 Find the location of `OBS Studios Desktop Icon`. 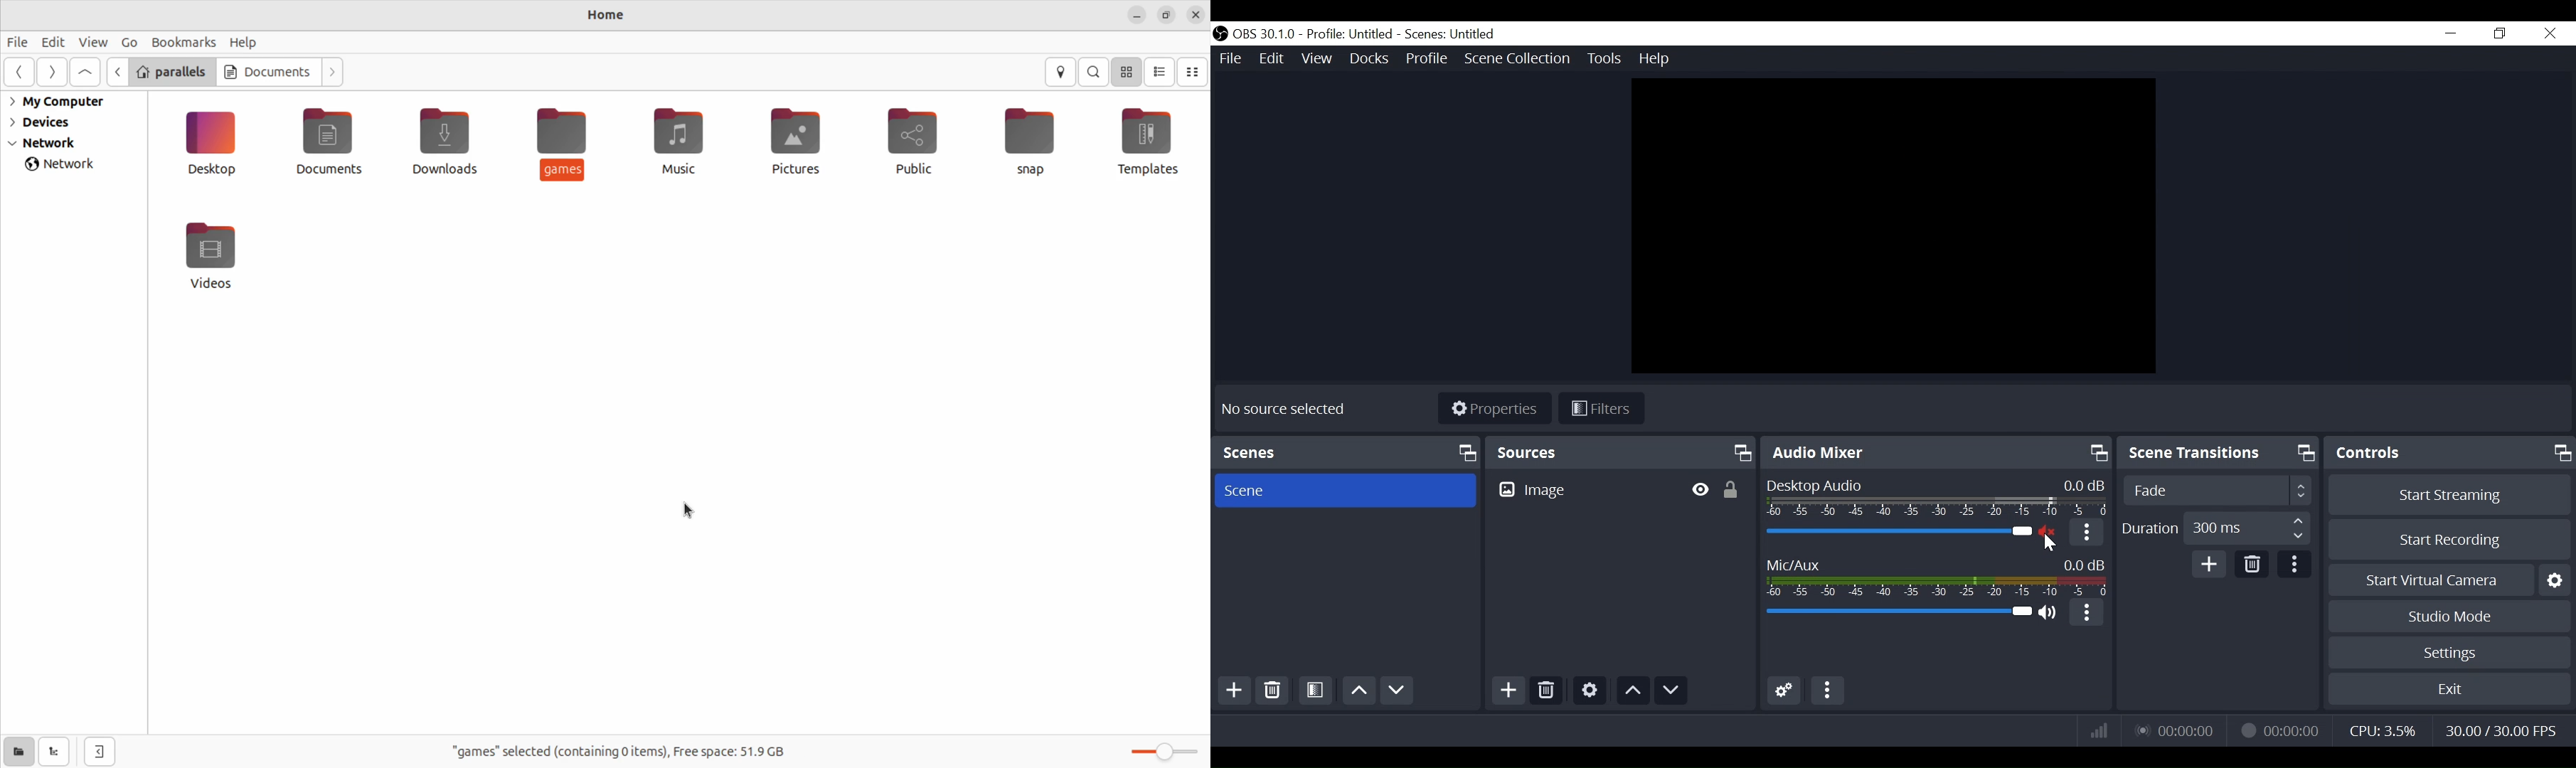

OBS Studios Desktop Icon is located at coordinates (1220, 34).